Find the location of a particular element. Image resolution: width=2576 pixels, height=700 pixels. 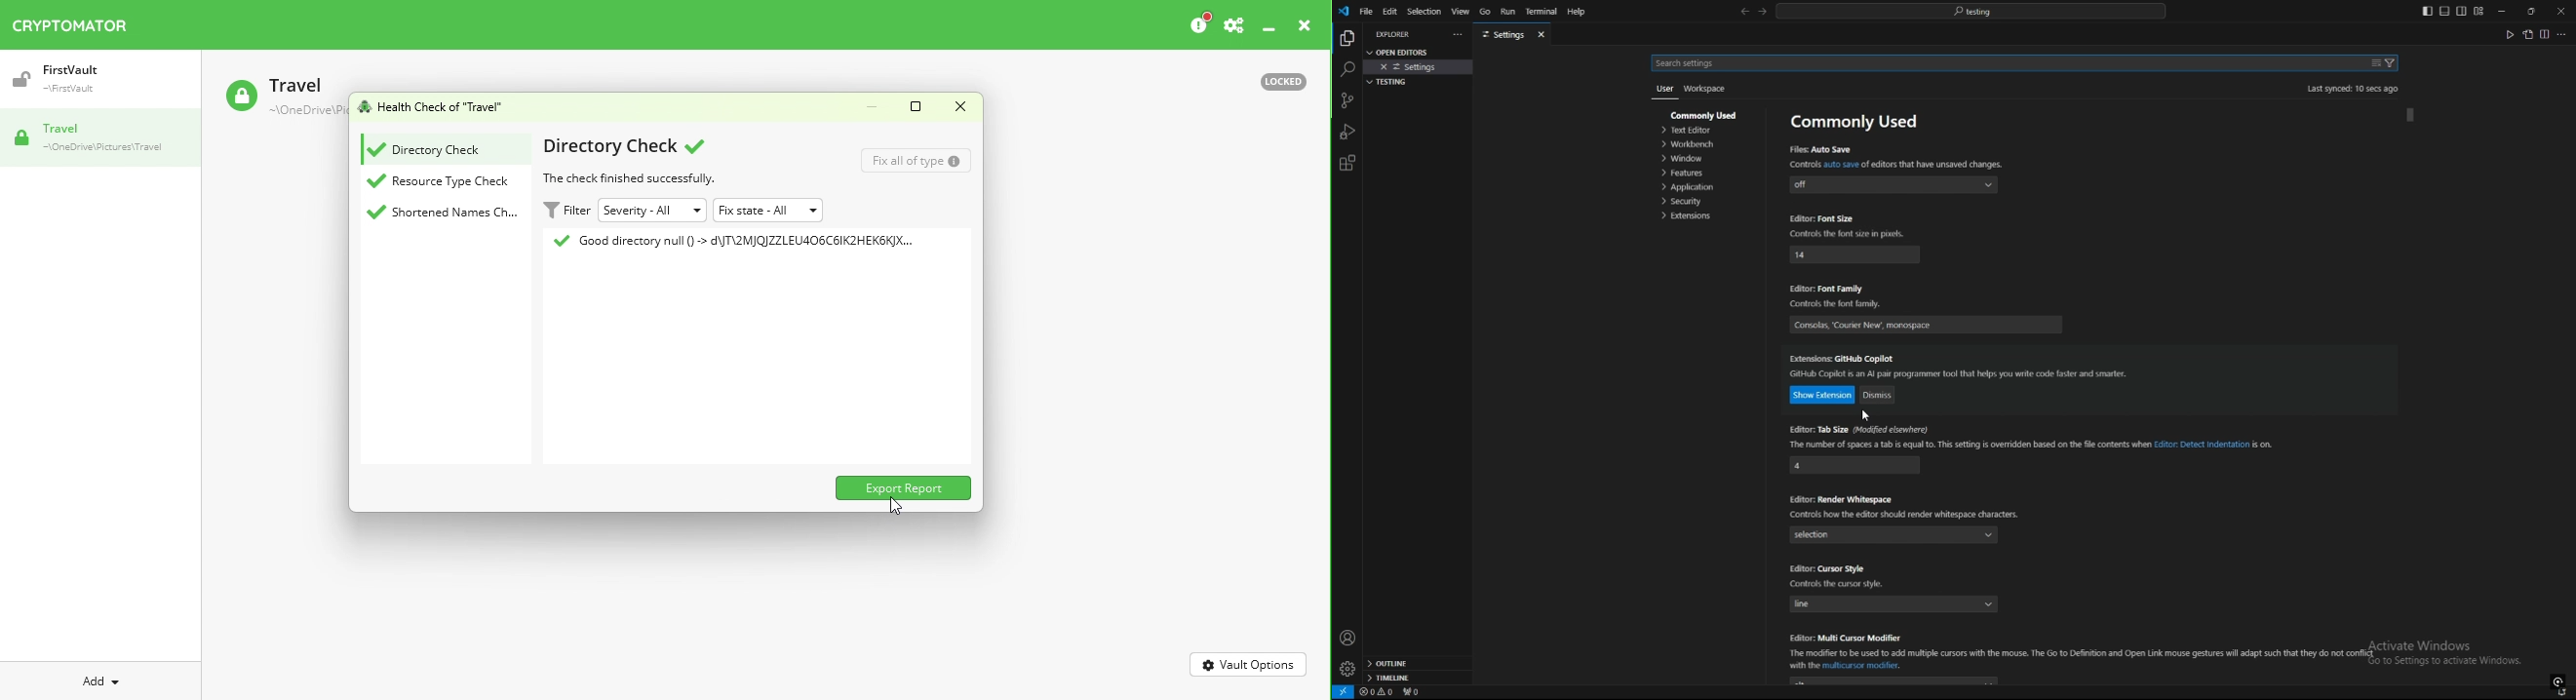

Fix of all type is located at coordinates (915, 161).